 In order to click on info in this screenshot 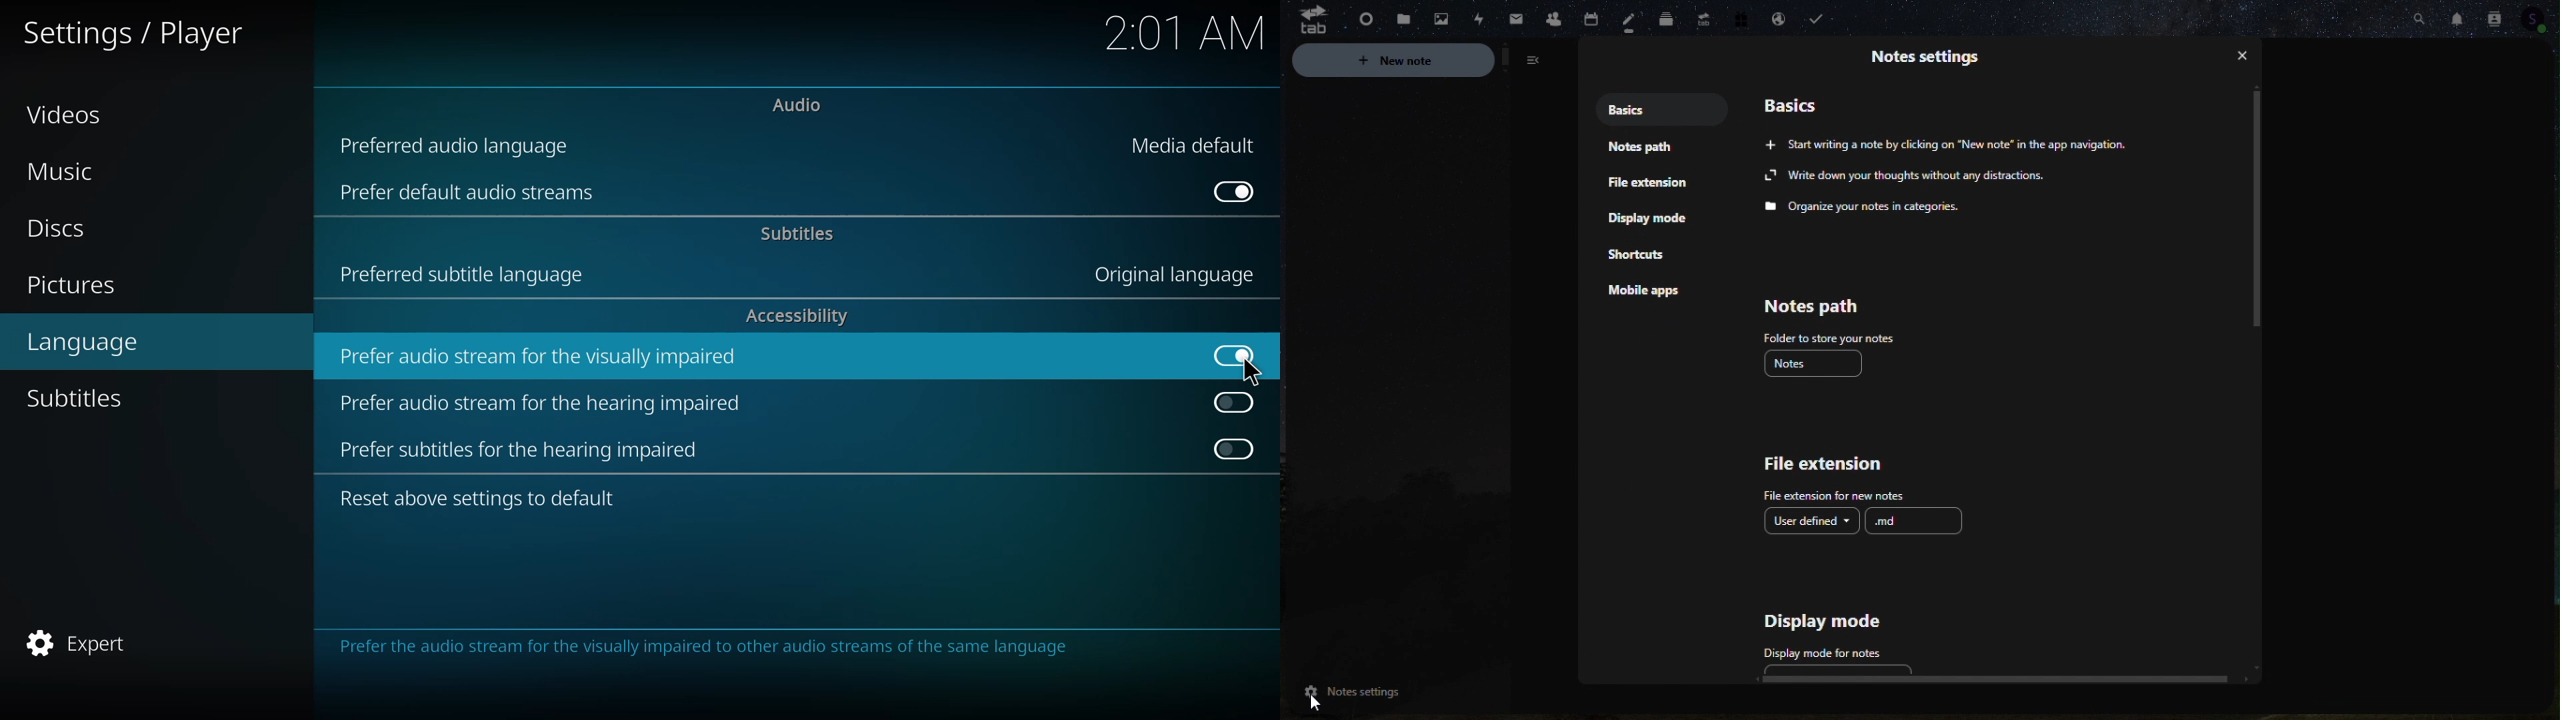, I will do `click(709, 648)`.